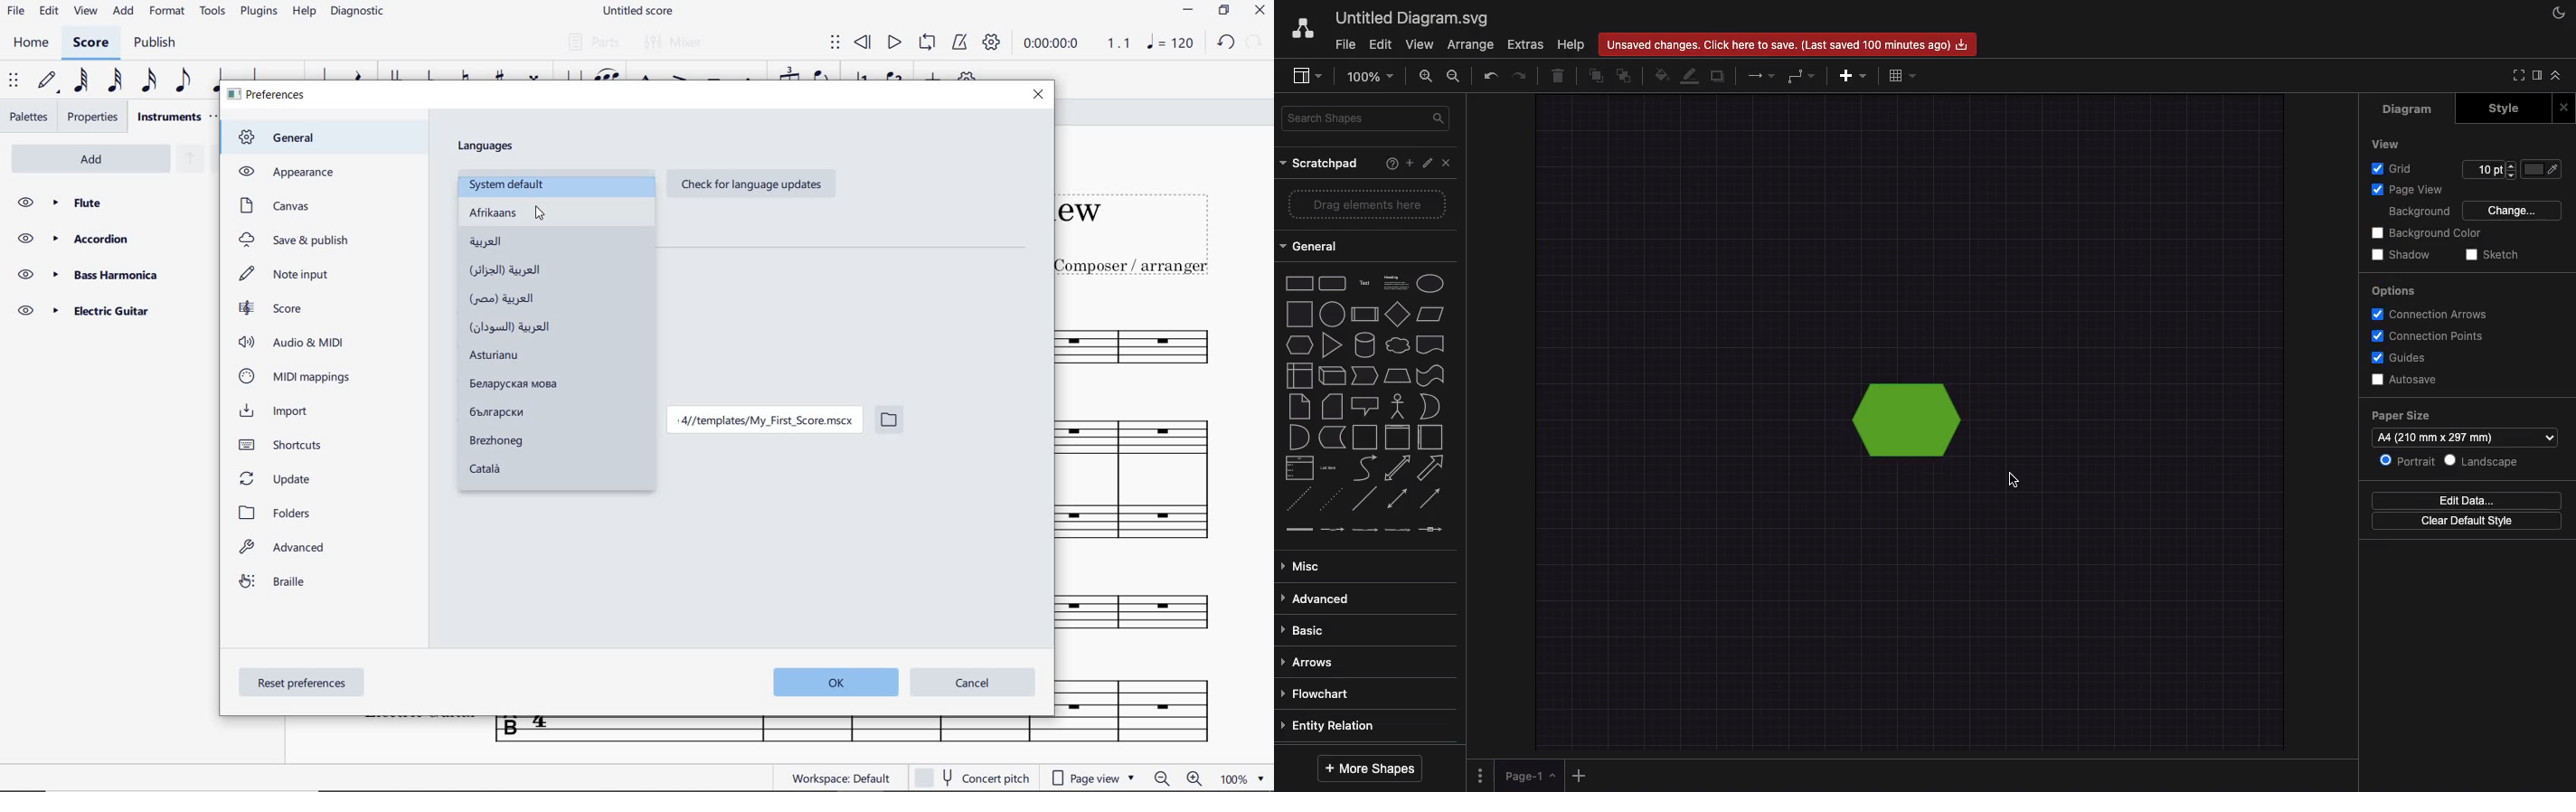 This screenshot has height=812, width=2576. Describe the element at coordinates (304, 13) in the screenshot. I see `help` at that location.